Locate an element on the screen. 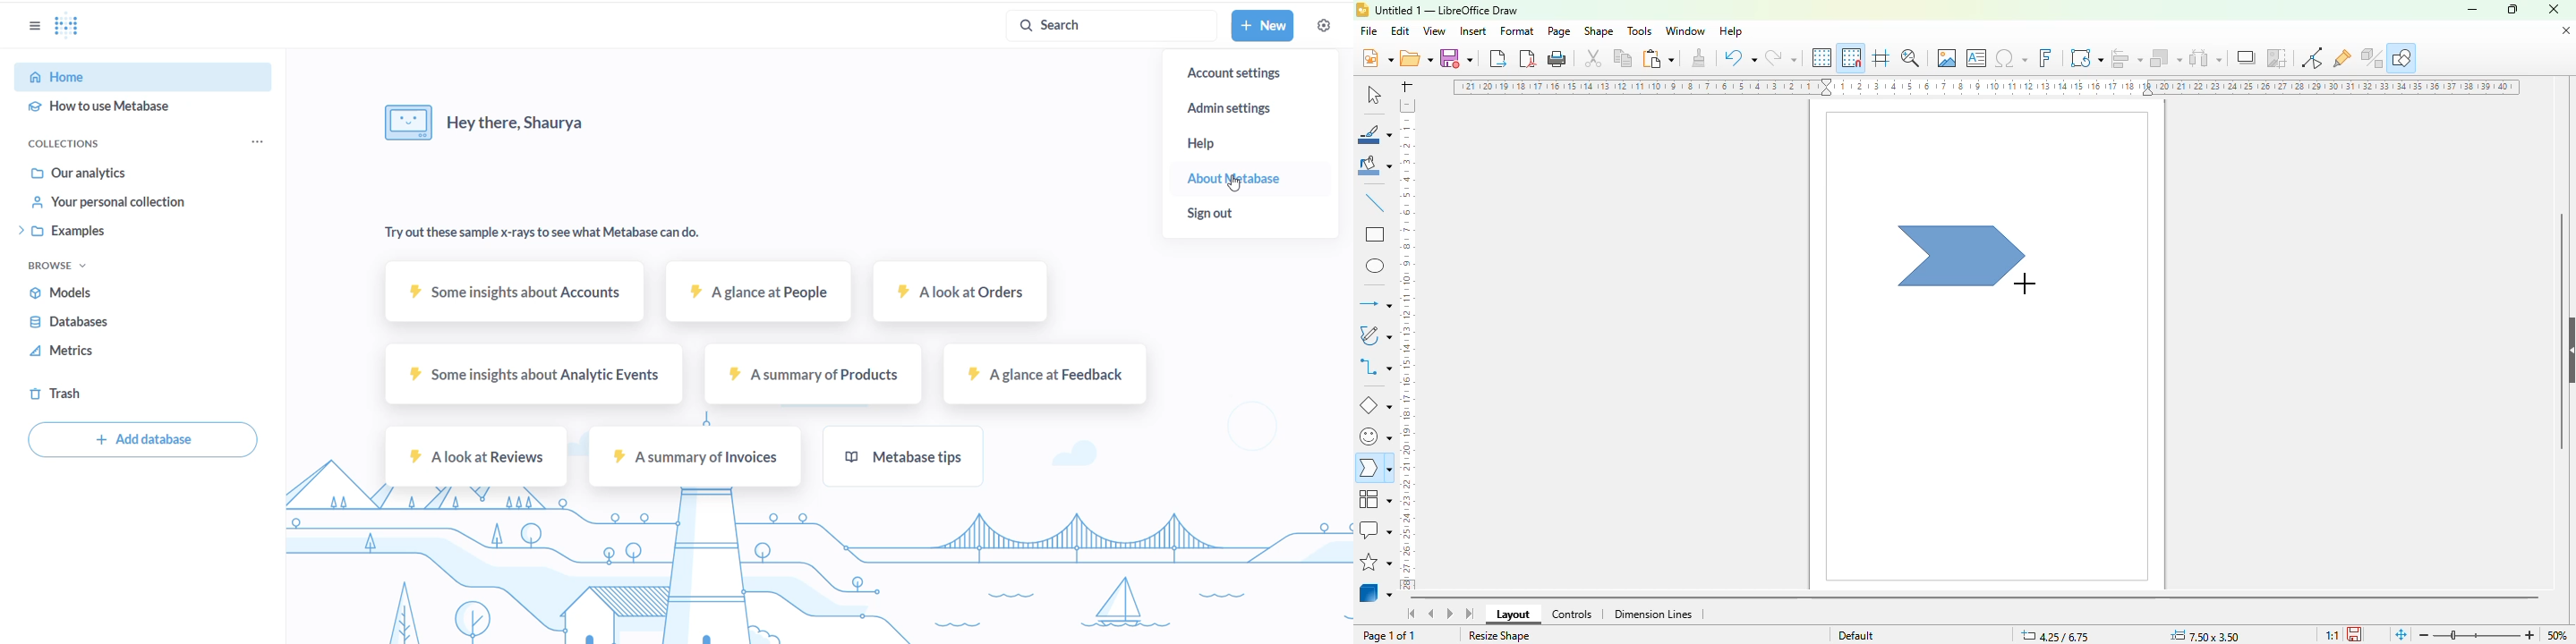  block arrows is located at coordinates (1374, 470).